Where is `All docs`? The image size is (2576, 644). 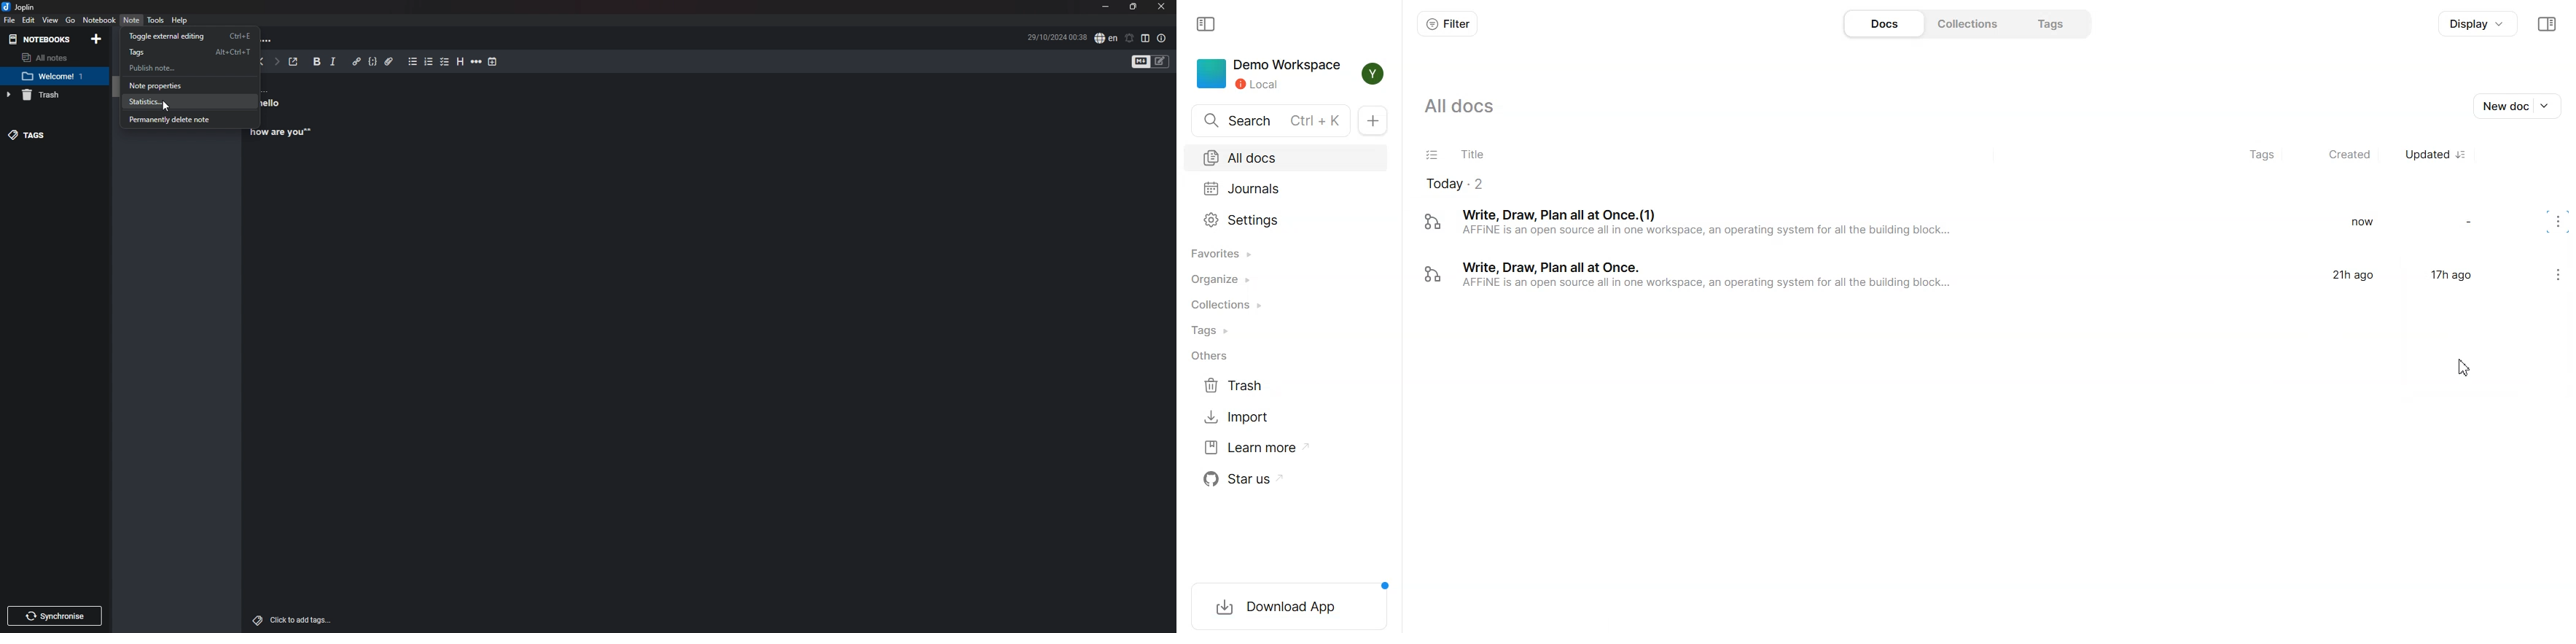
All docs is located at coordinates (1285, 159).